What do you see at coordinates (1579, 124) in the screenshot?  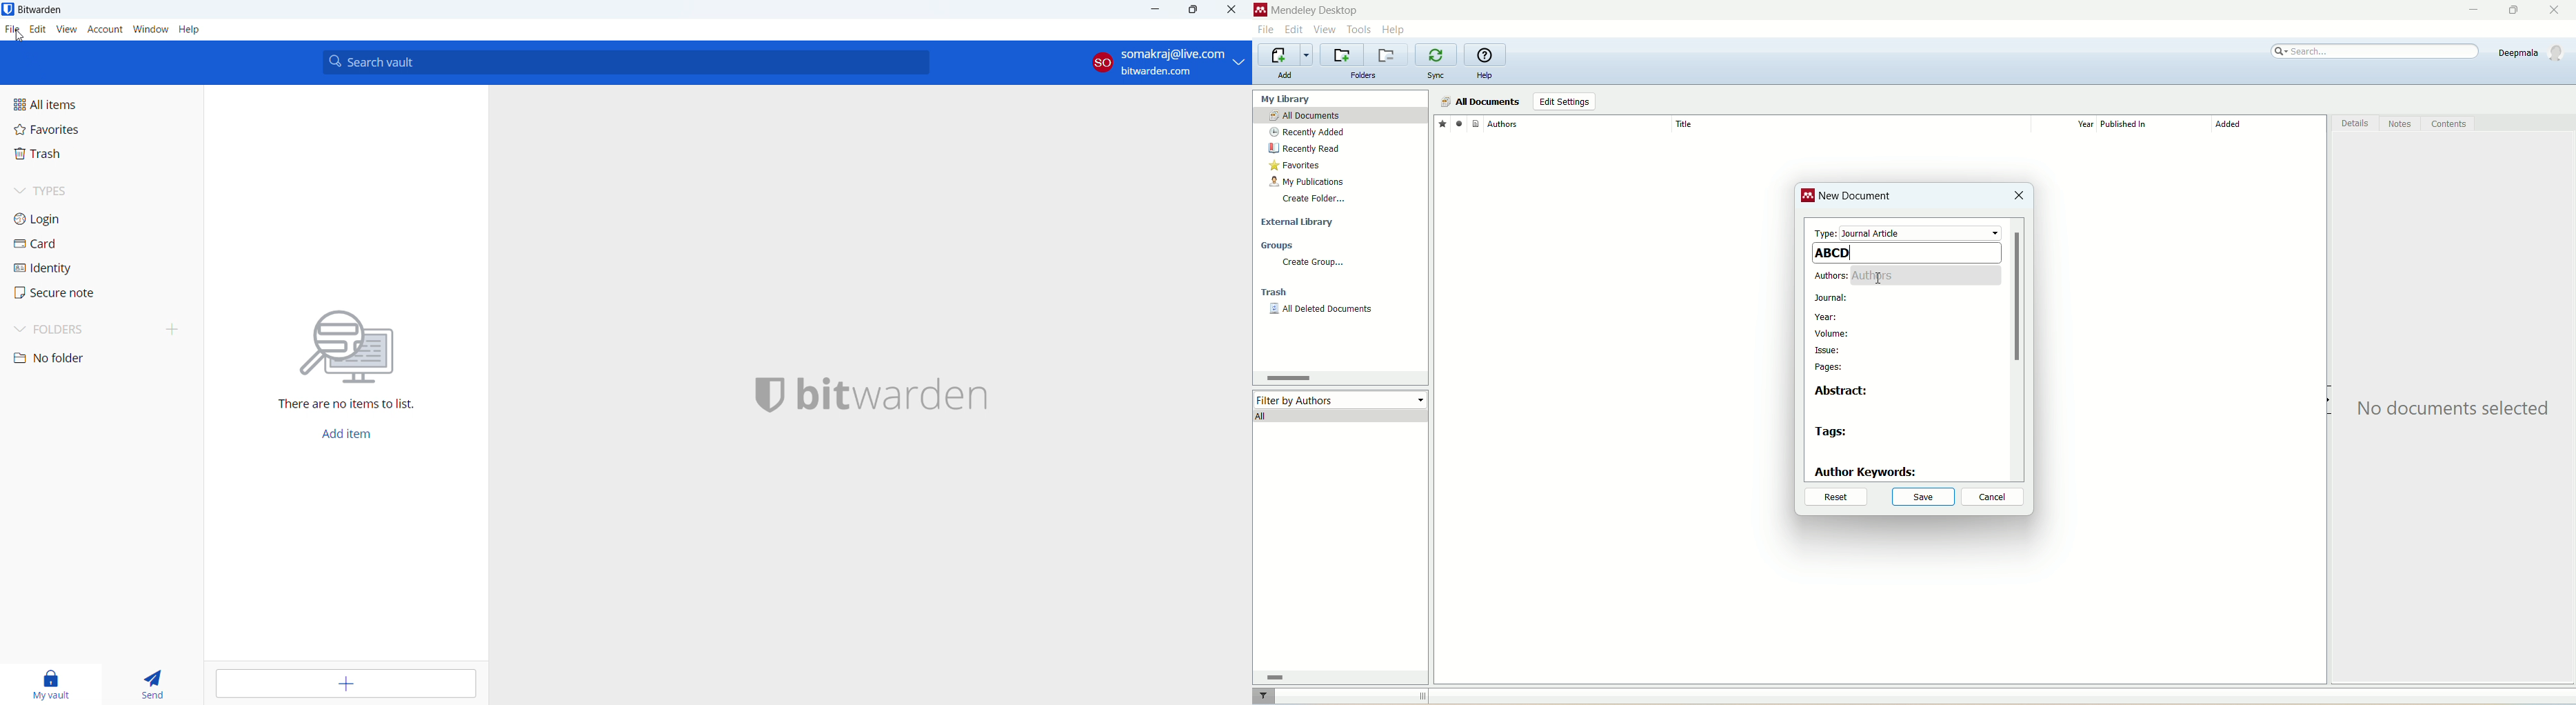 I see `author` at bounding box center [1579, 124].